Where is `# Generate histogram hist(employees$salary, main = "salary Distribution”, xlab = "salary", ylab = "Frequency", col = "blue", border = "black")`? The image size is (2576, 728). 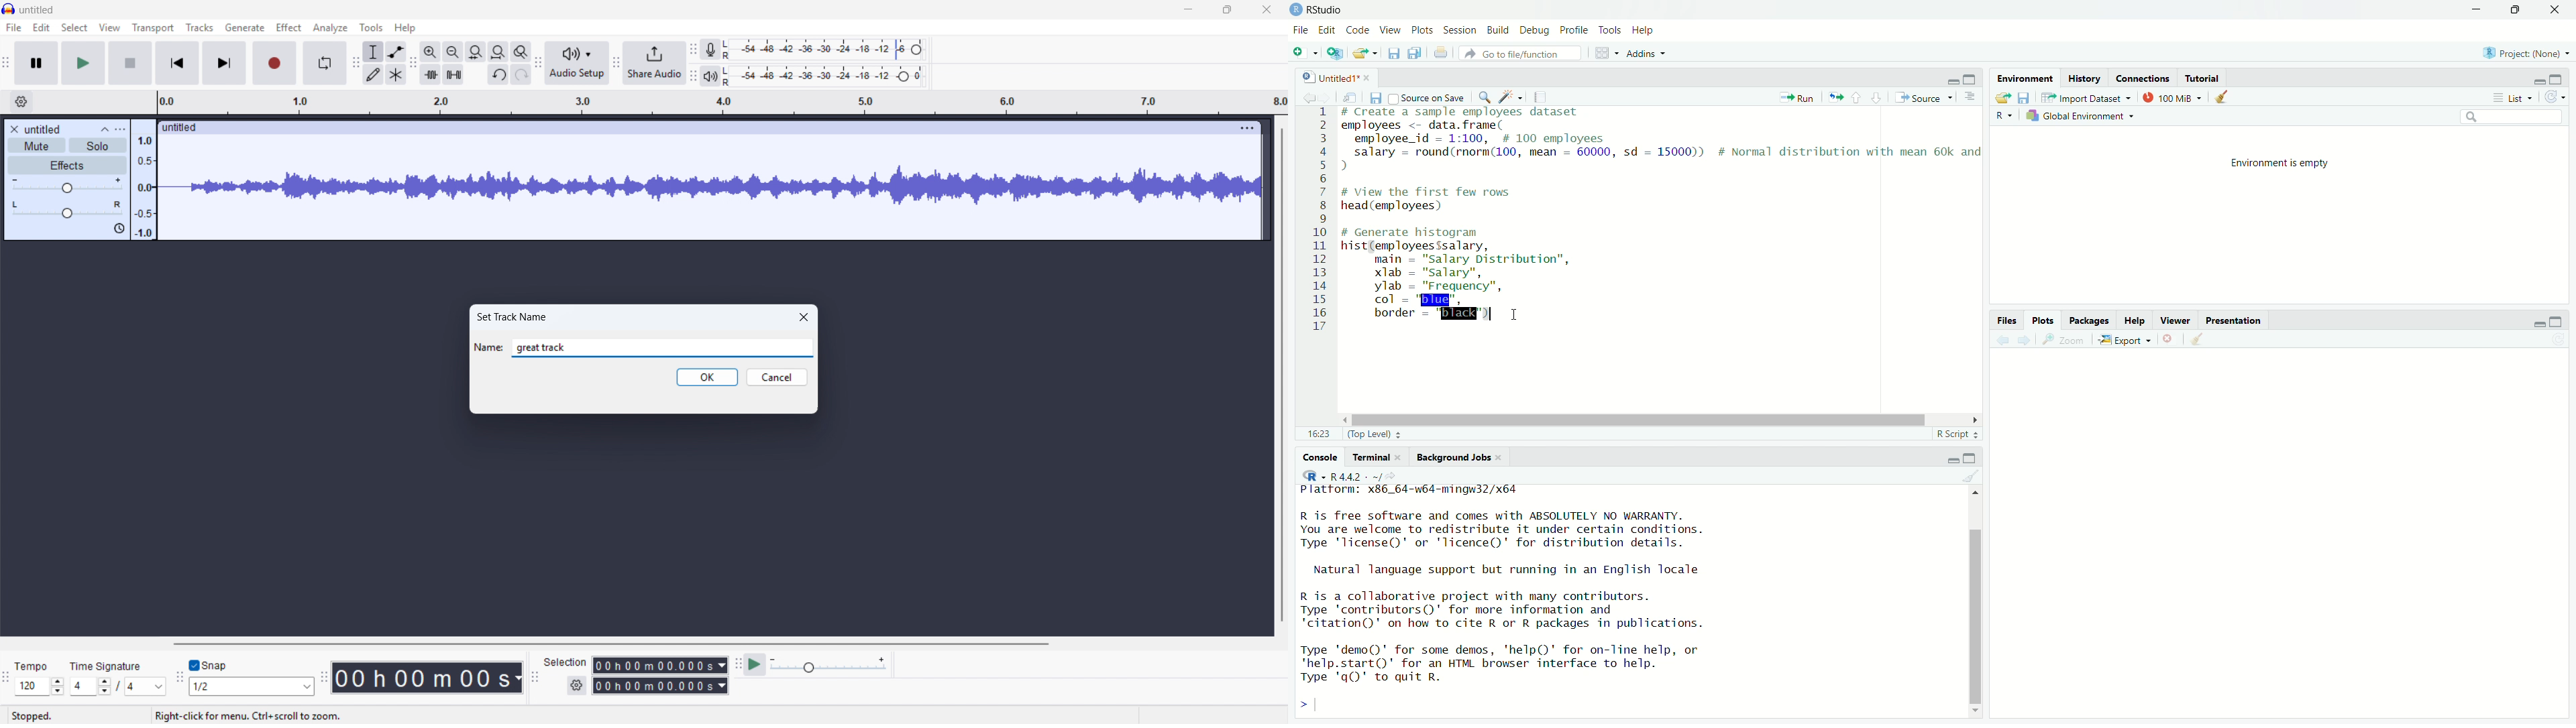
# Generate histogram hist(employees$salary, main = "salary Distribution”, xlab = "salary", ylab = "Frequency", col = "blue", border = "black") is located at coordinates (1462, 277).